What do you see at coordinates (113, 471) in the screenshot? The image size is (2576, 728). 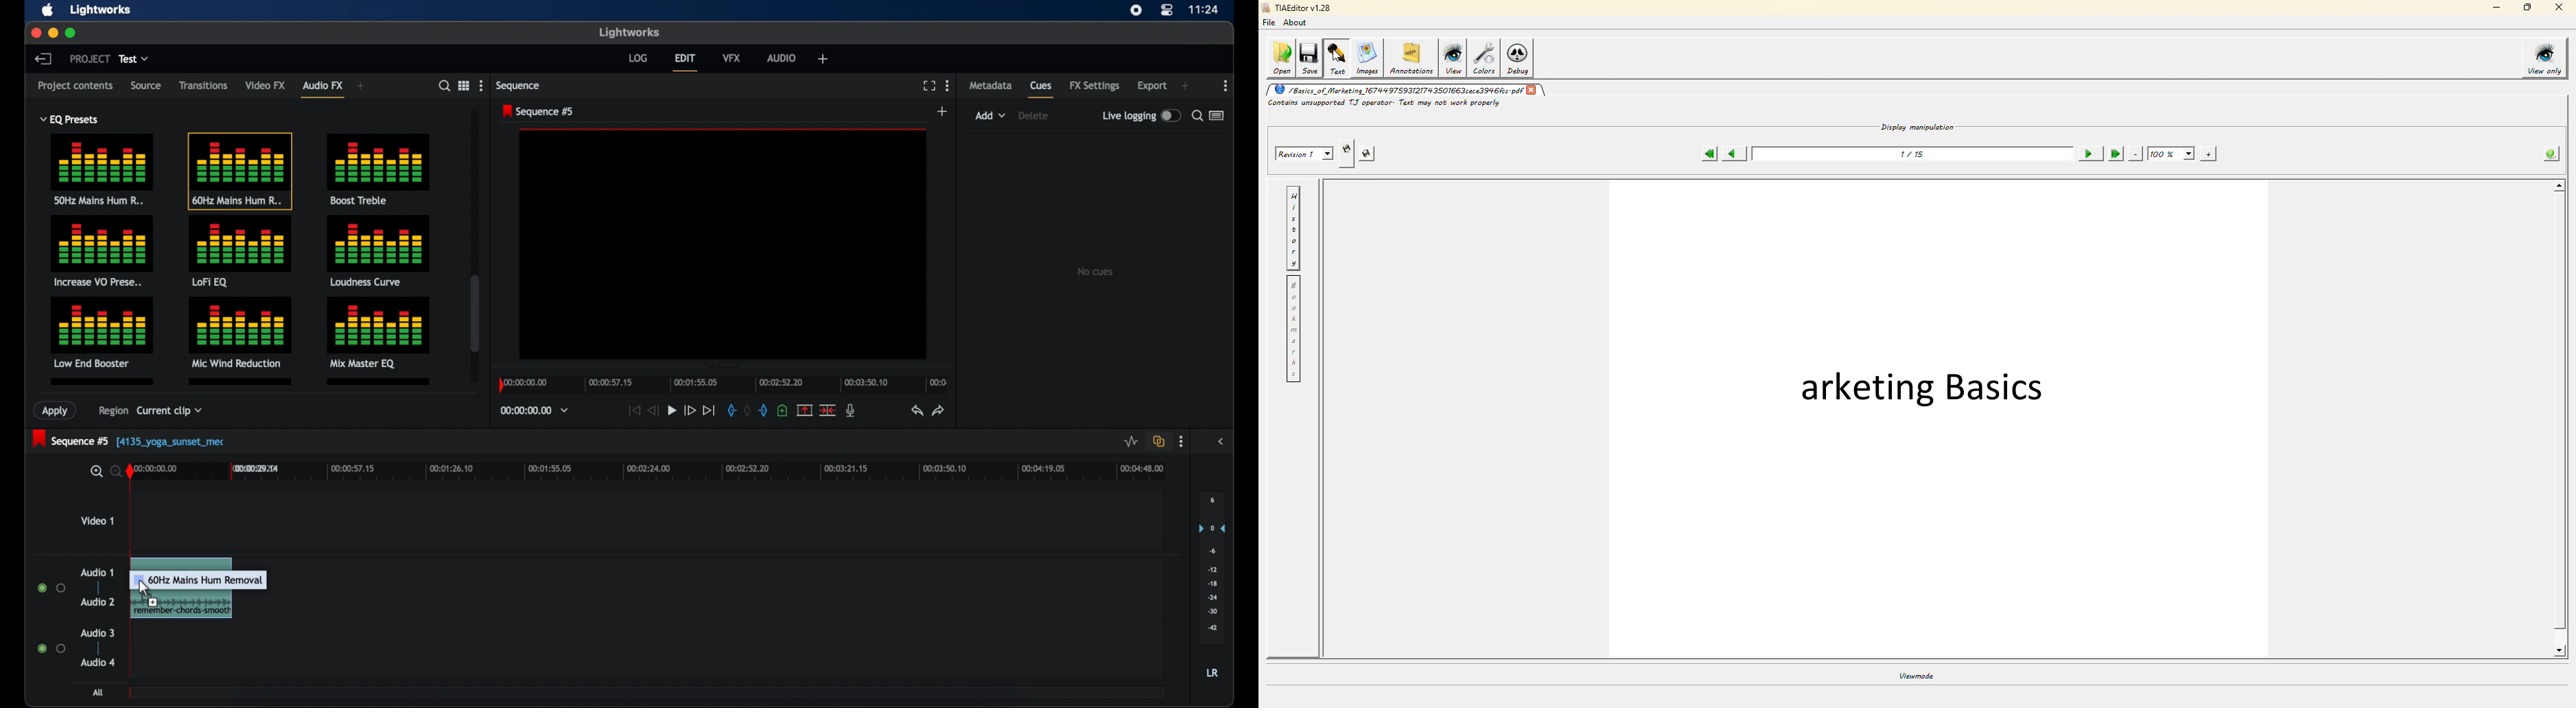 I see `zoom out` at bounding box center [113, 471].